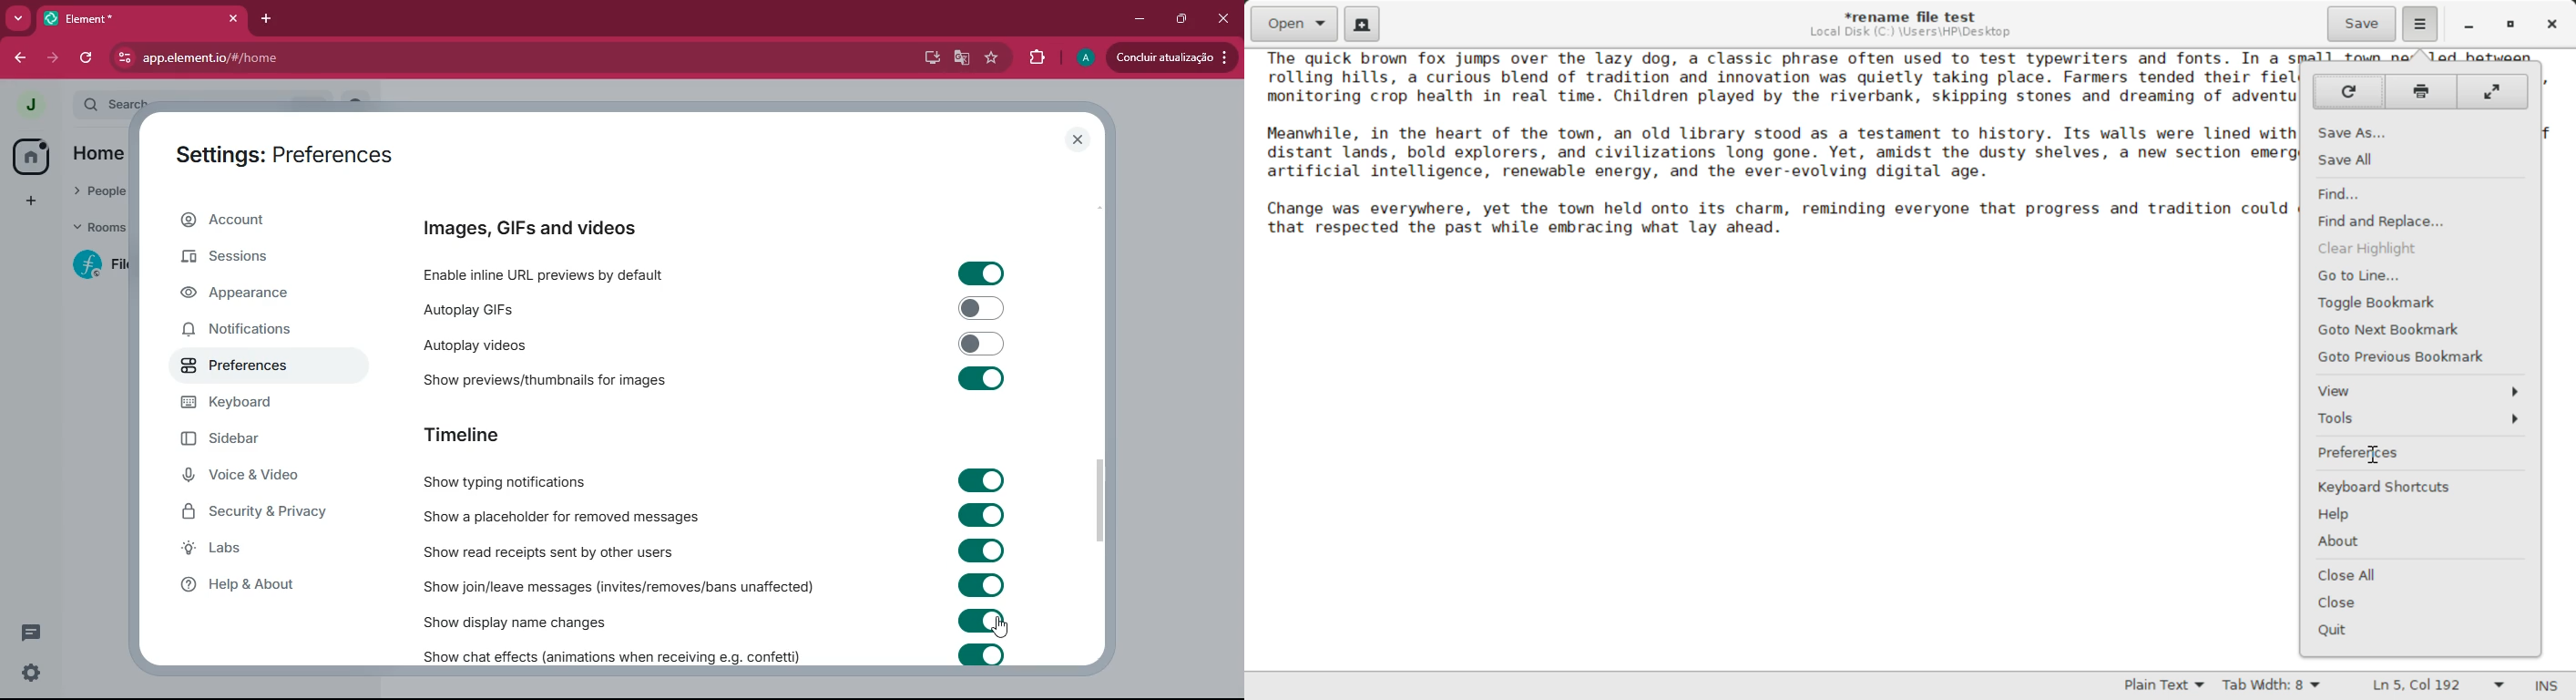 This screenshot has width=2576, height=700. I want to click on images, GIFs and videos, so click(538, 228).